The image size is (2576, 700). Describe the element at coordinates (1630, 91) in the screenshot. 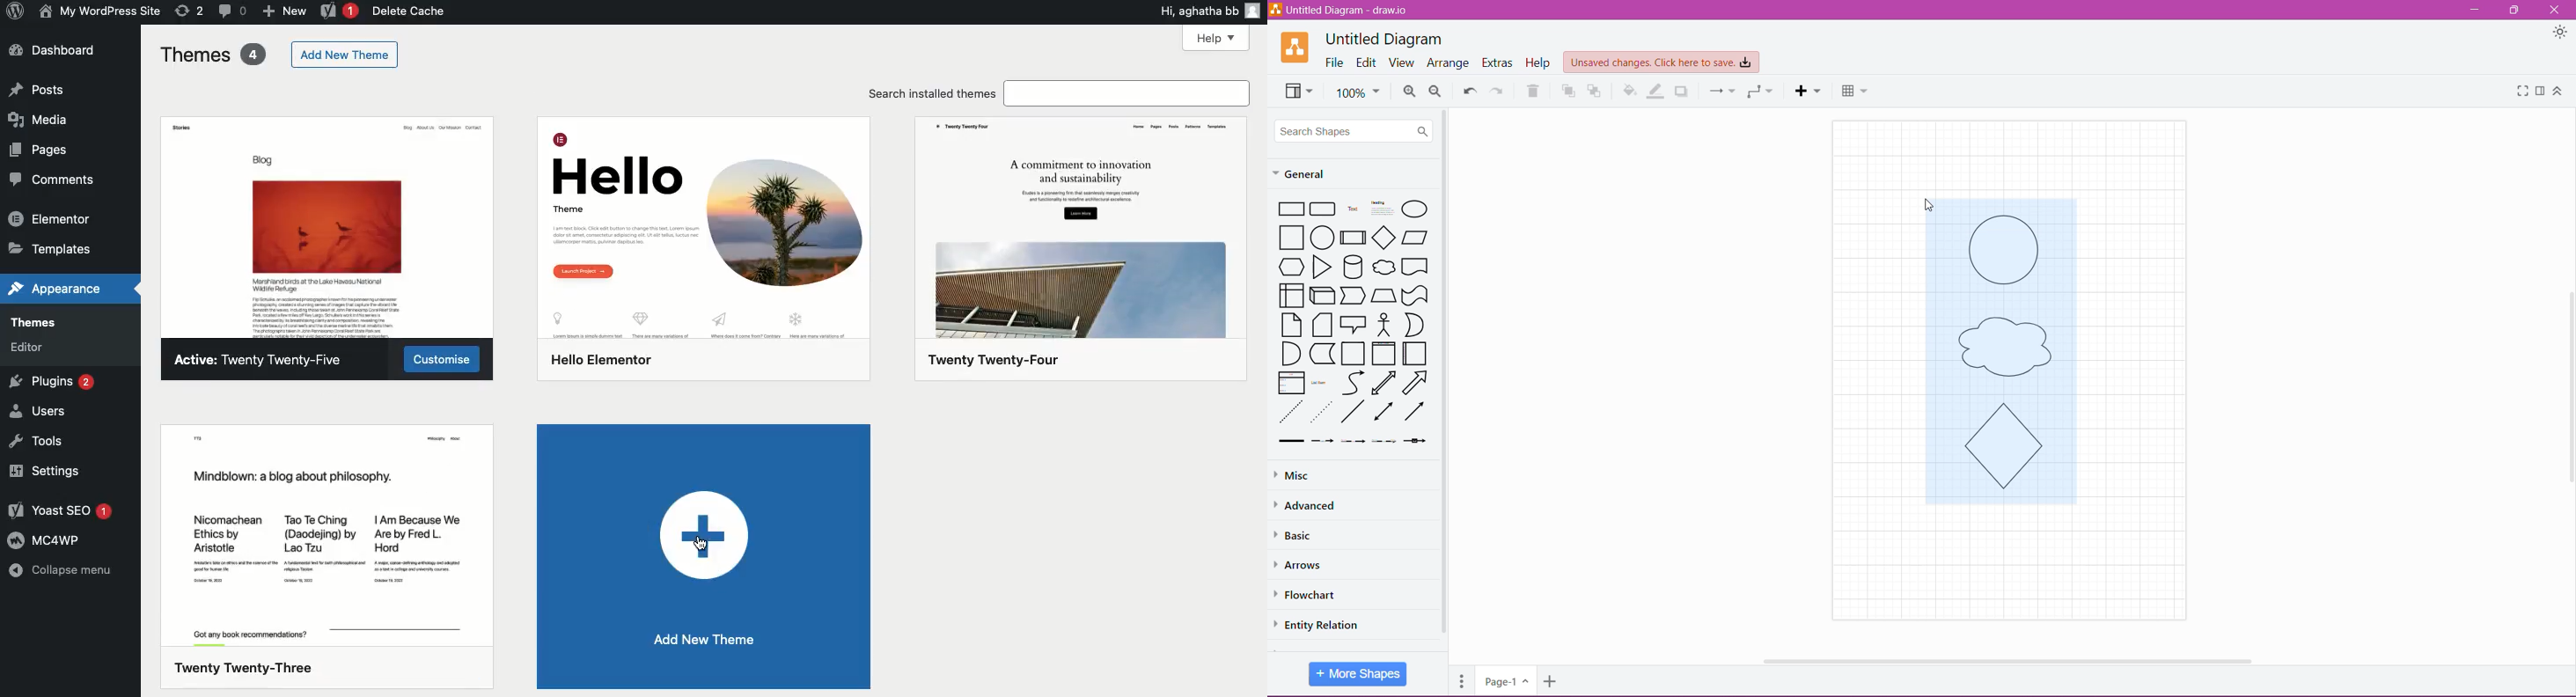

I see `Fill Color` at that location.